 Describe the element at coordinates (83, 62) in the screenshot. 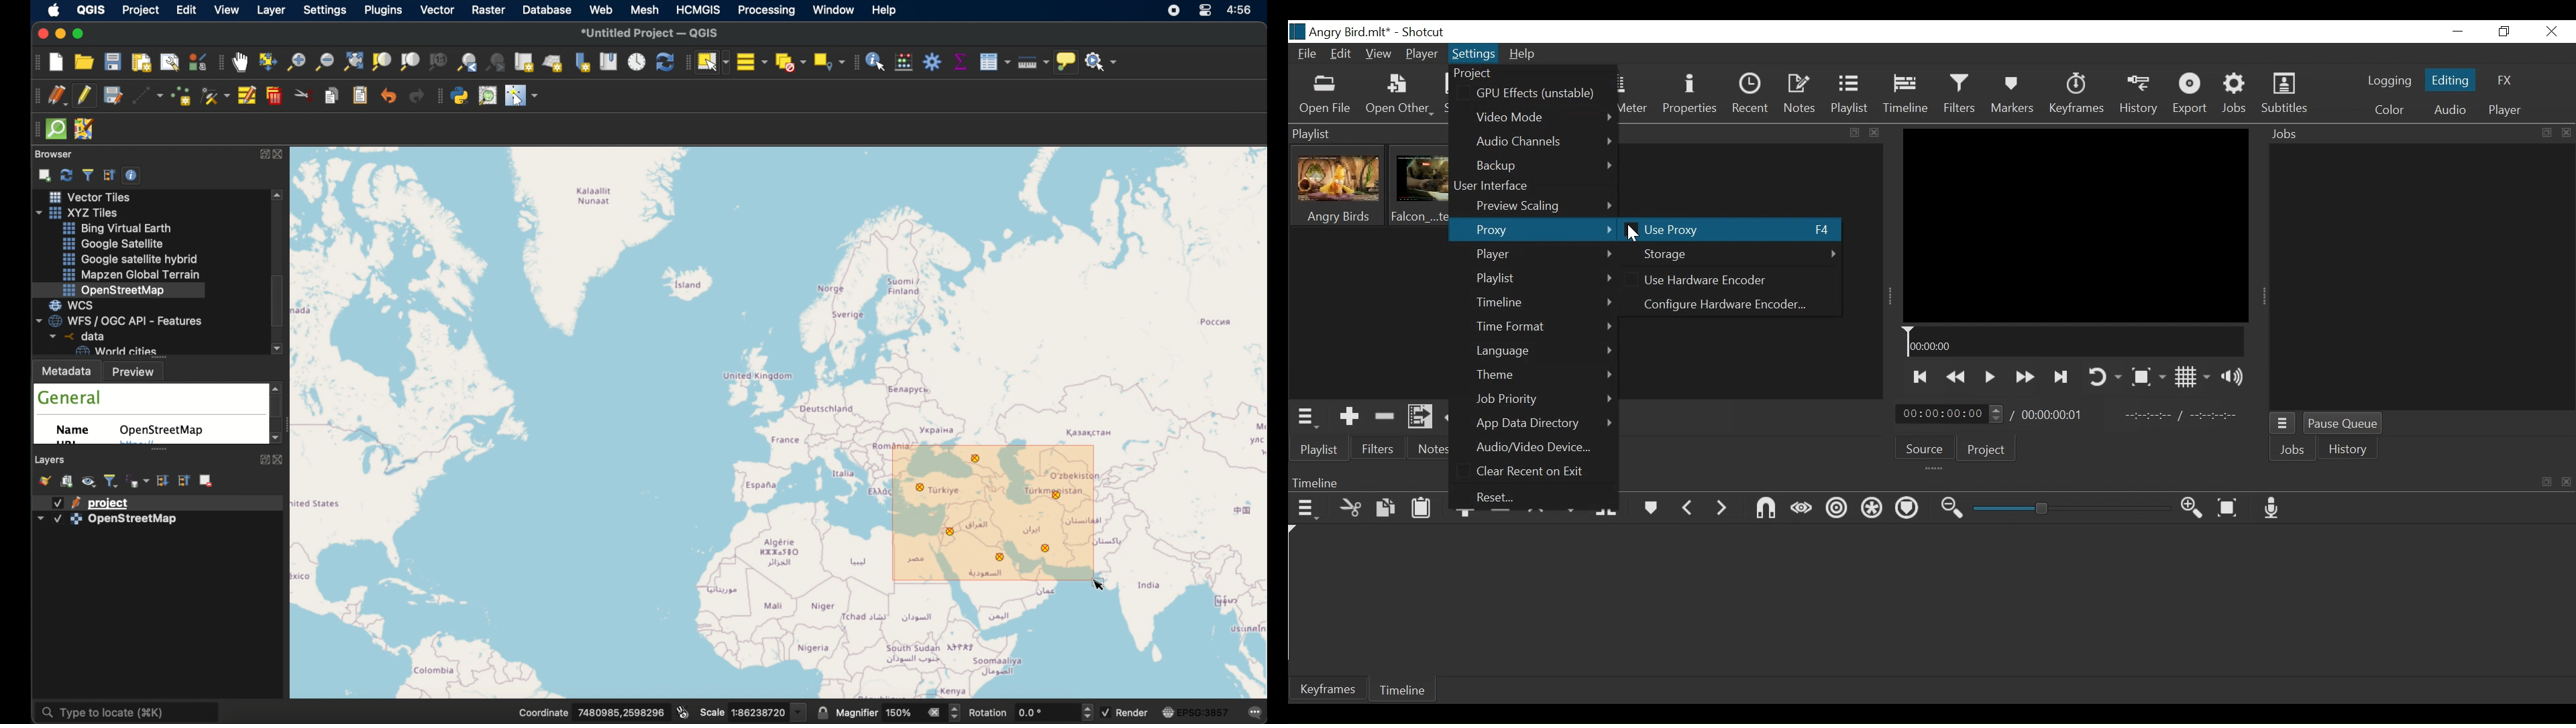

I see `open project` at that location.